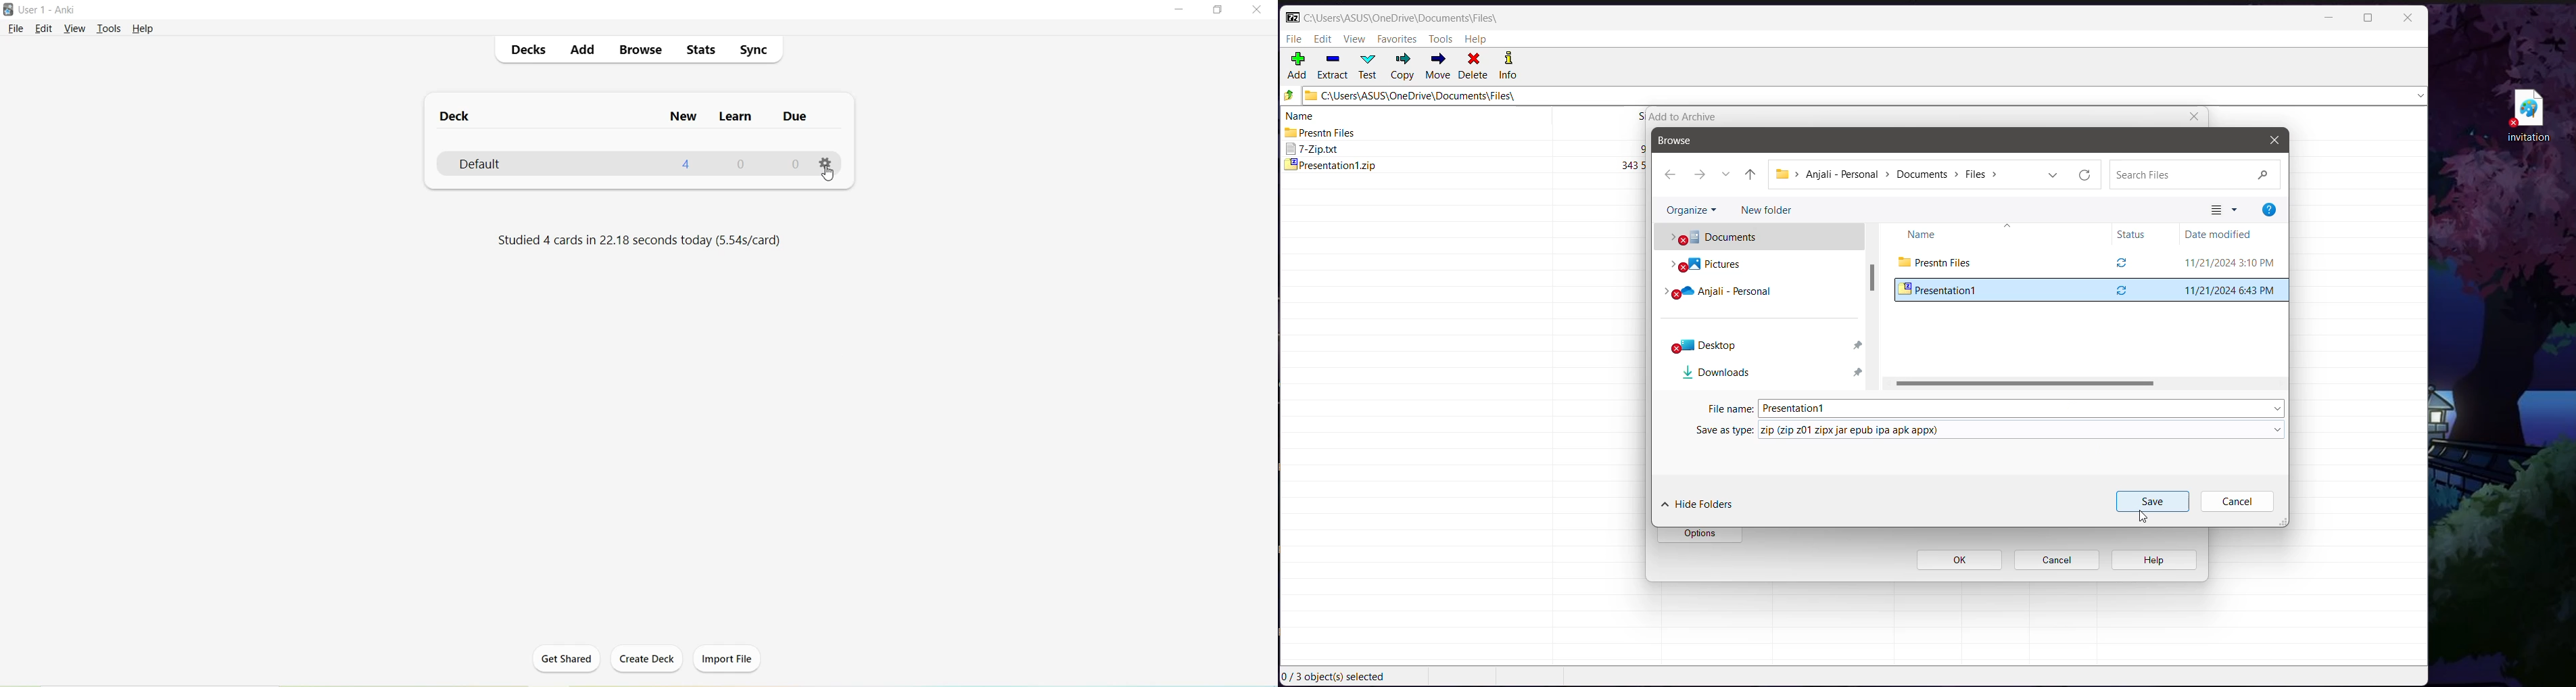 The height and width of the screenshot is (700, 2576). I want to click on View, so click(74, 29).